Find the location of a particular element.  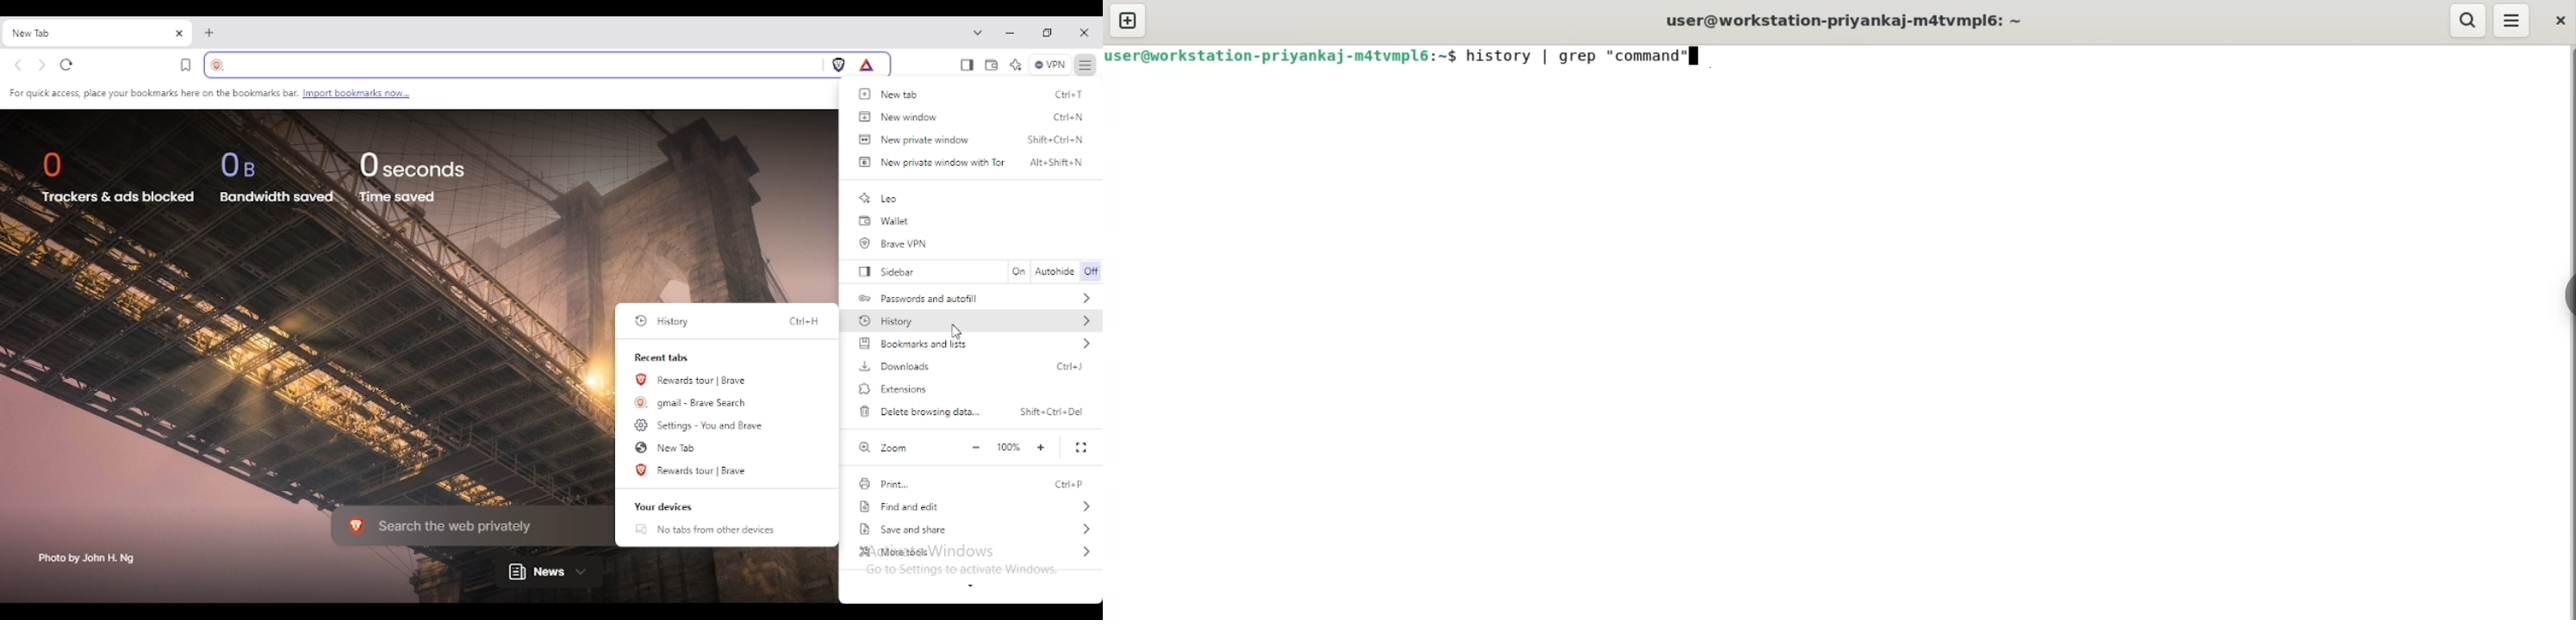

news is located at coordinates (549, 573).